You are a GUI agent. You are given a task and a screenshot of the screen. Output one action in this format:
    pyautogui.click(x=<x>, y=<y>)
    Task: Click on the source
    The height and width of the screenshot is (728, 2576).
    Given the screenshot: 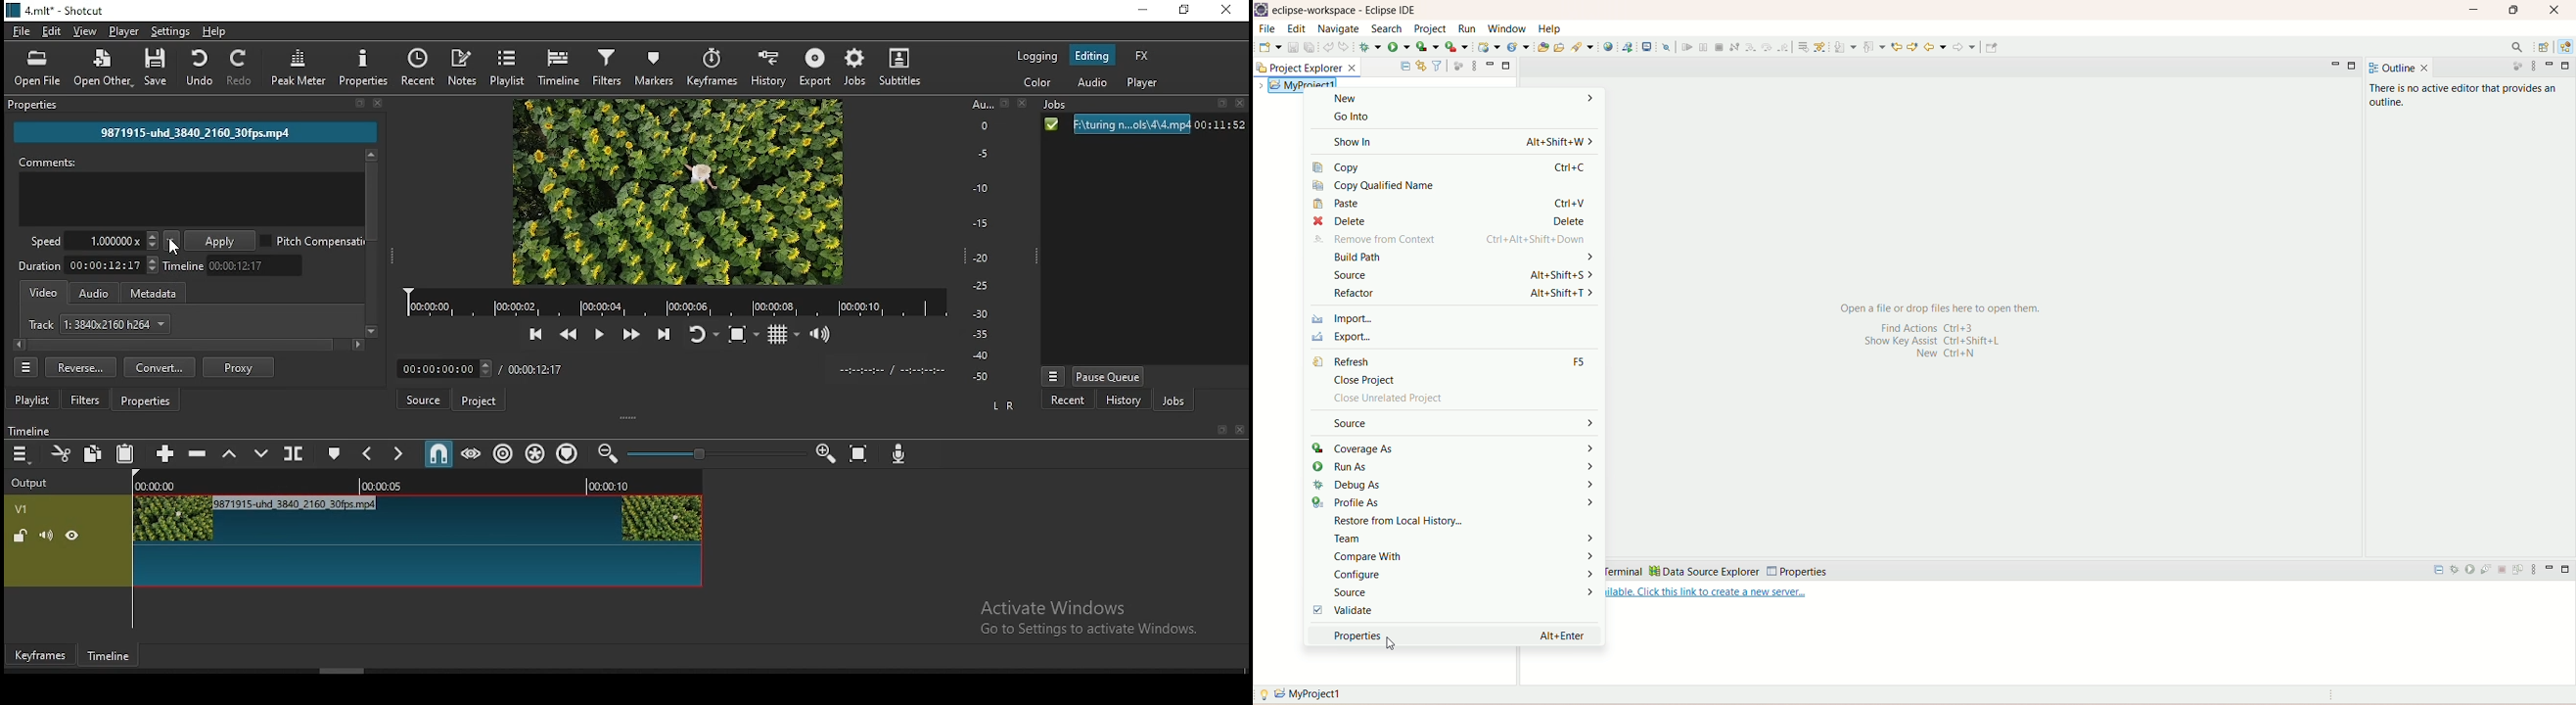 What is the action you would take?
    pyautogui.click(x=425, y=399)
    